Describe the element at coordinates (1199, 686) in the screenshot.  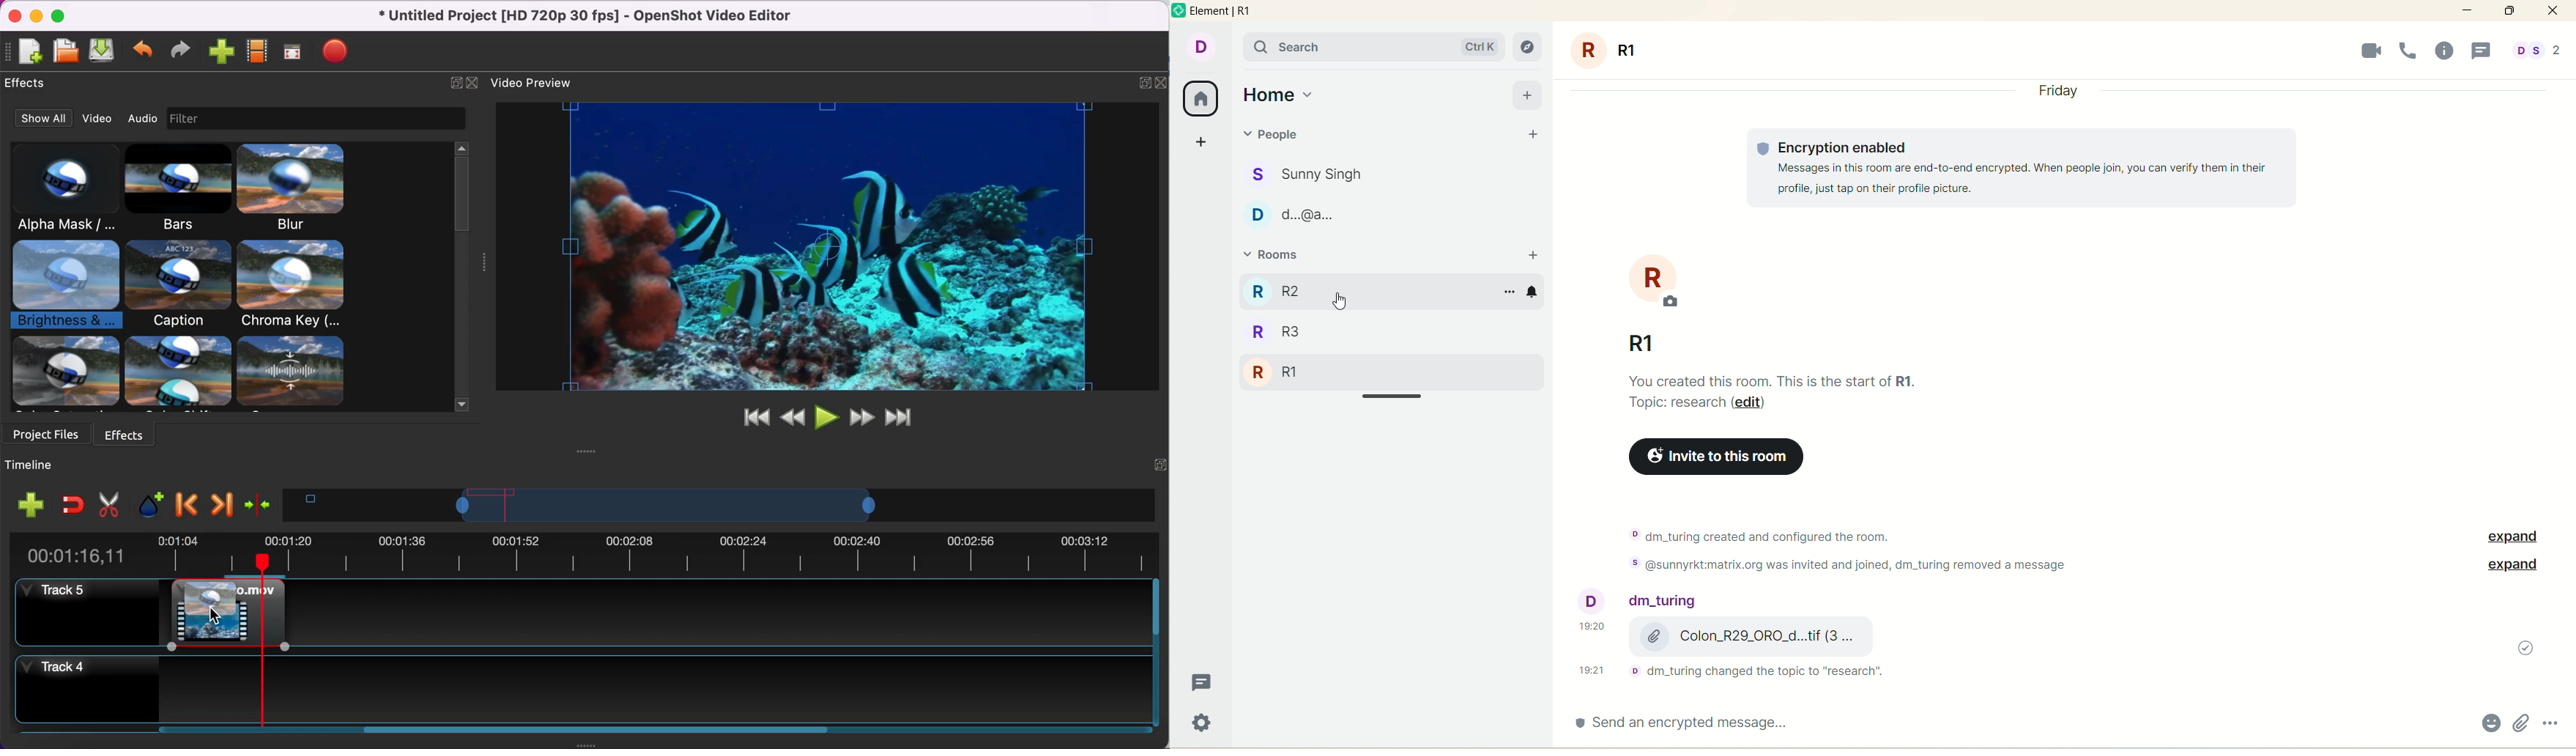
I see `threads` at that location.